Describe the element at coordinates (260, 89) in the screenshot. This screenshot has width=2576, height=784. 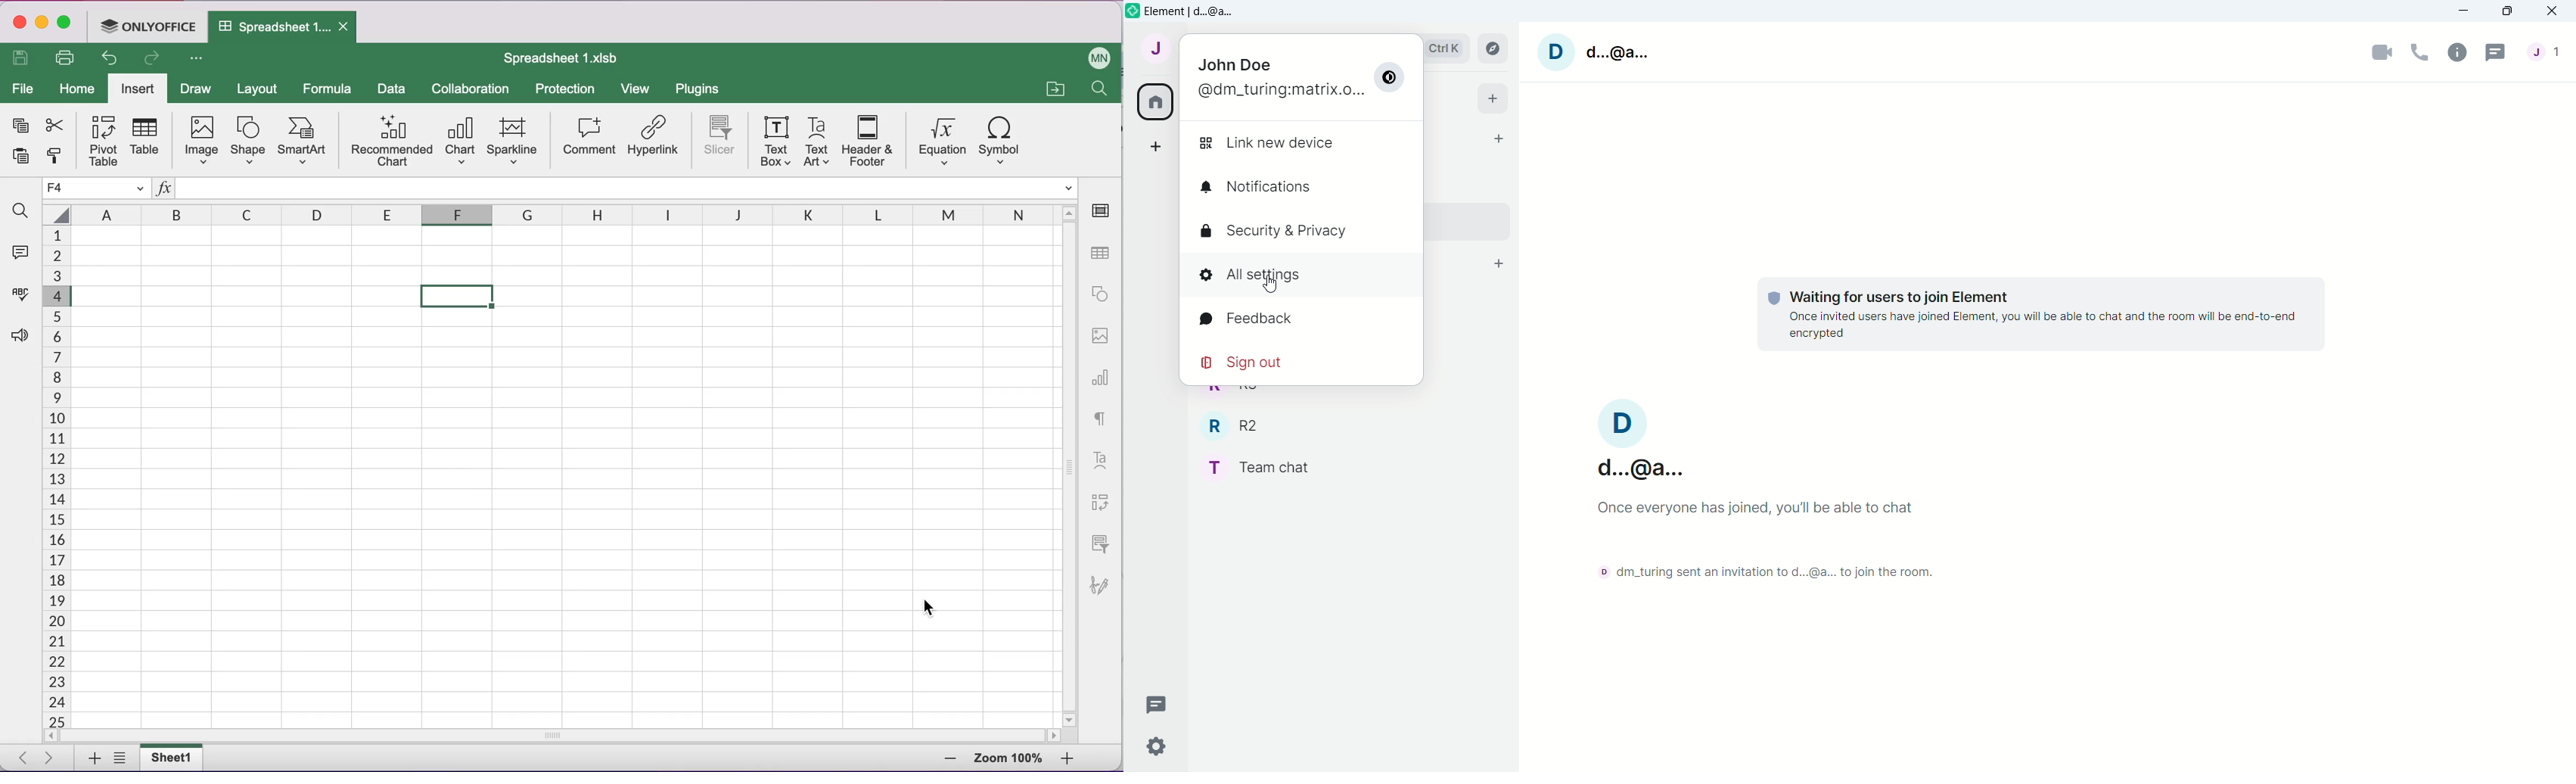
I see `layout` at that location.